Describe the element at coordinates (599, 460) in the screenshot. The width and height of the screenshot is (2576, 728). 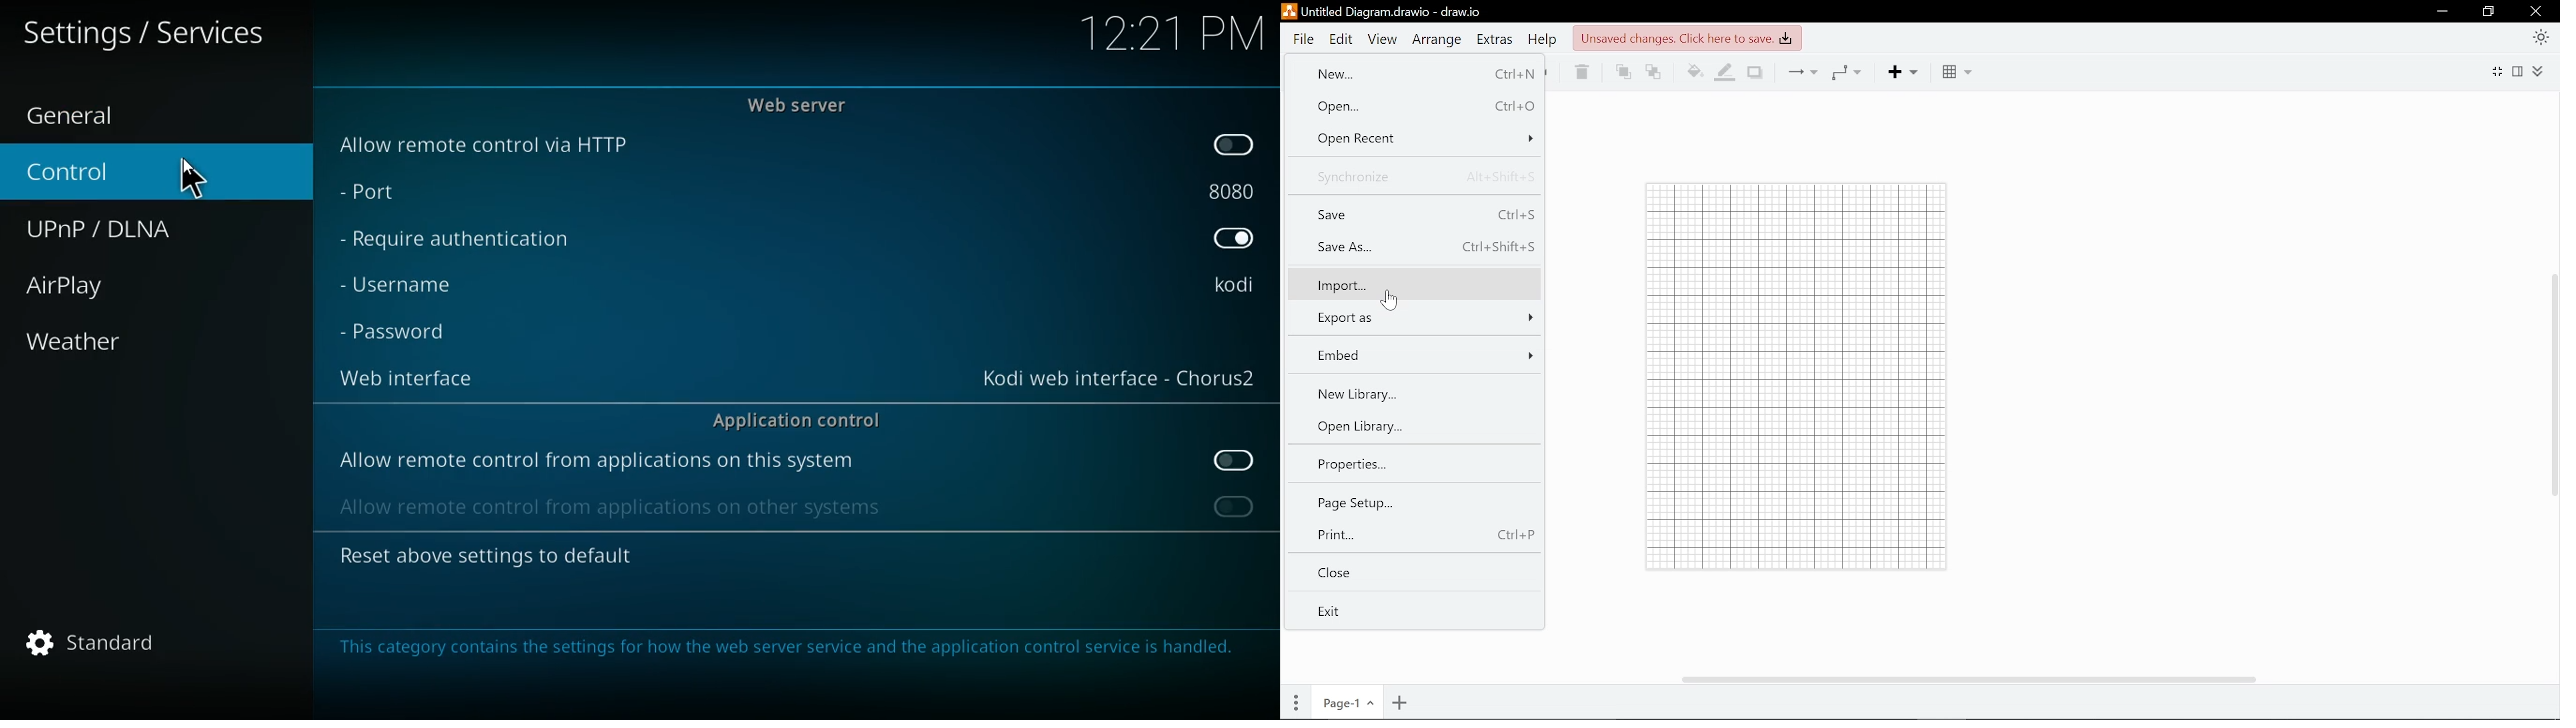
I see `allow remote control` at that location.